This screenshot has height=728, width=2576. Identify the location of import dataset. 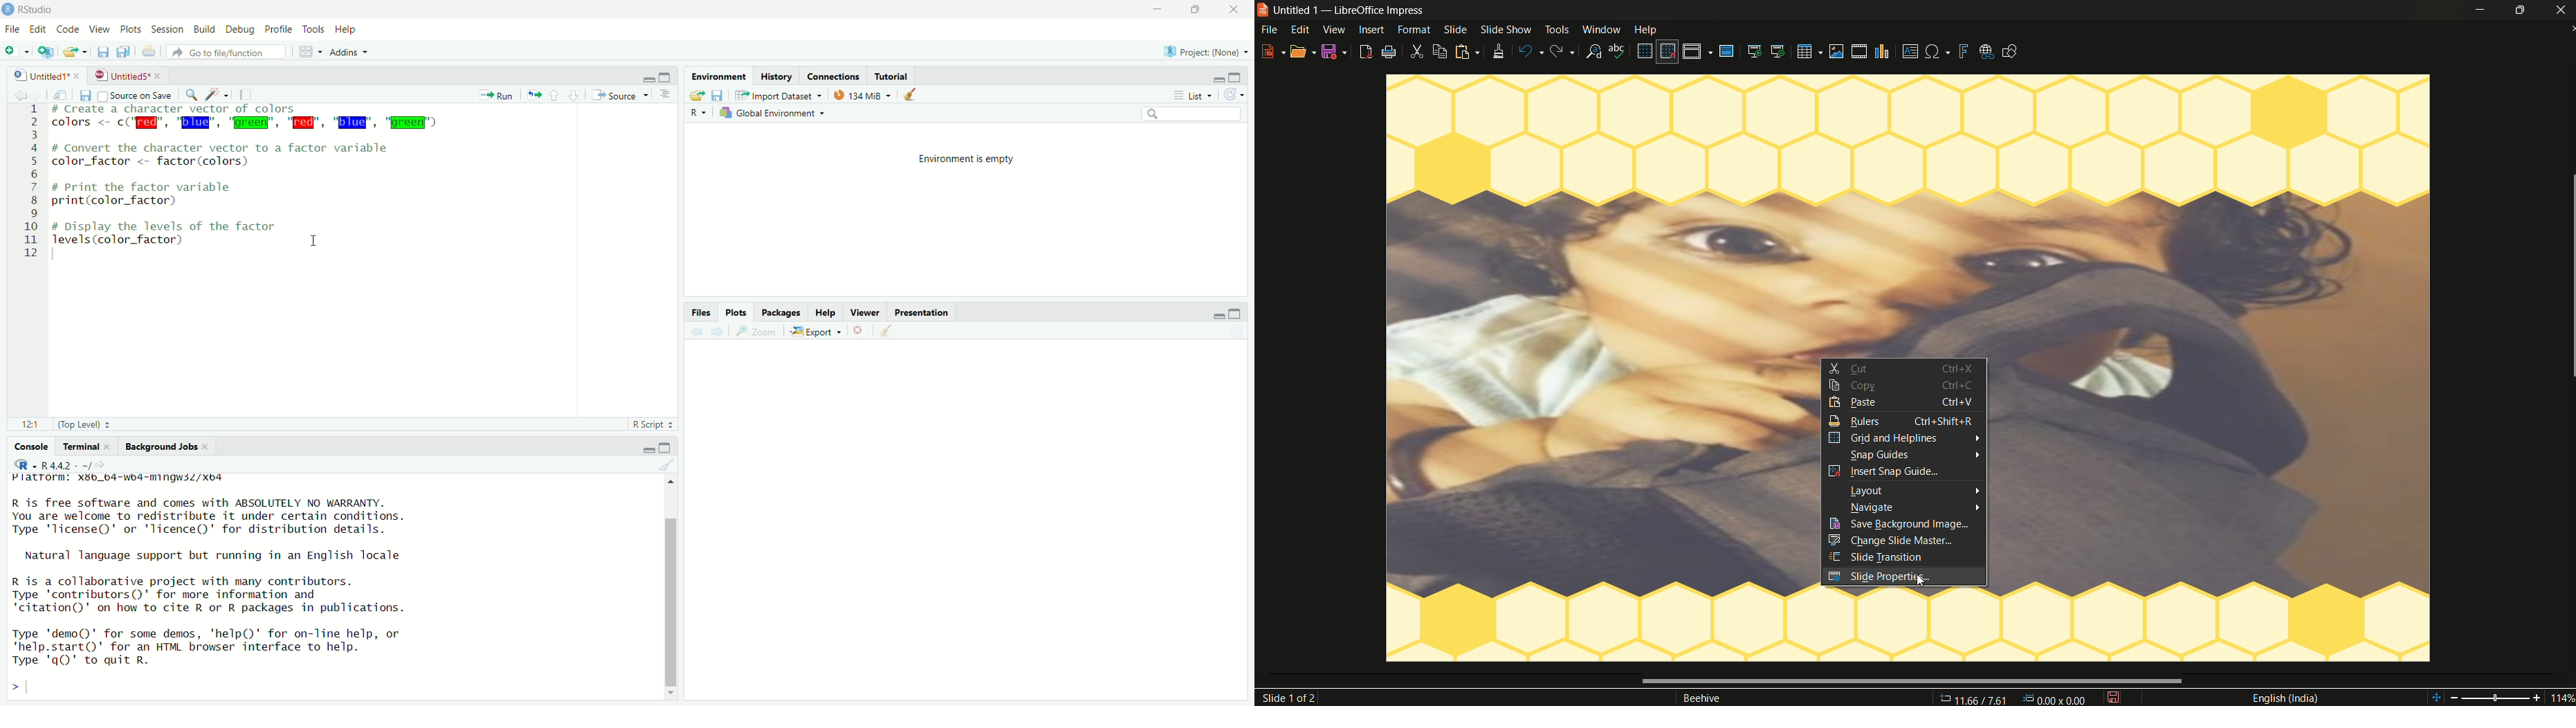
(780, 94).